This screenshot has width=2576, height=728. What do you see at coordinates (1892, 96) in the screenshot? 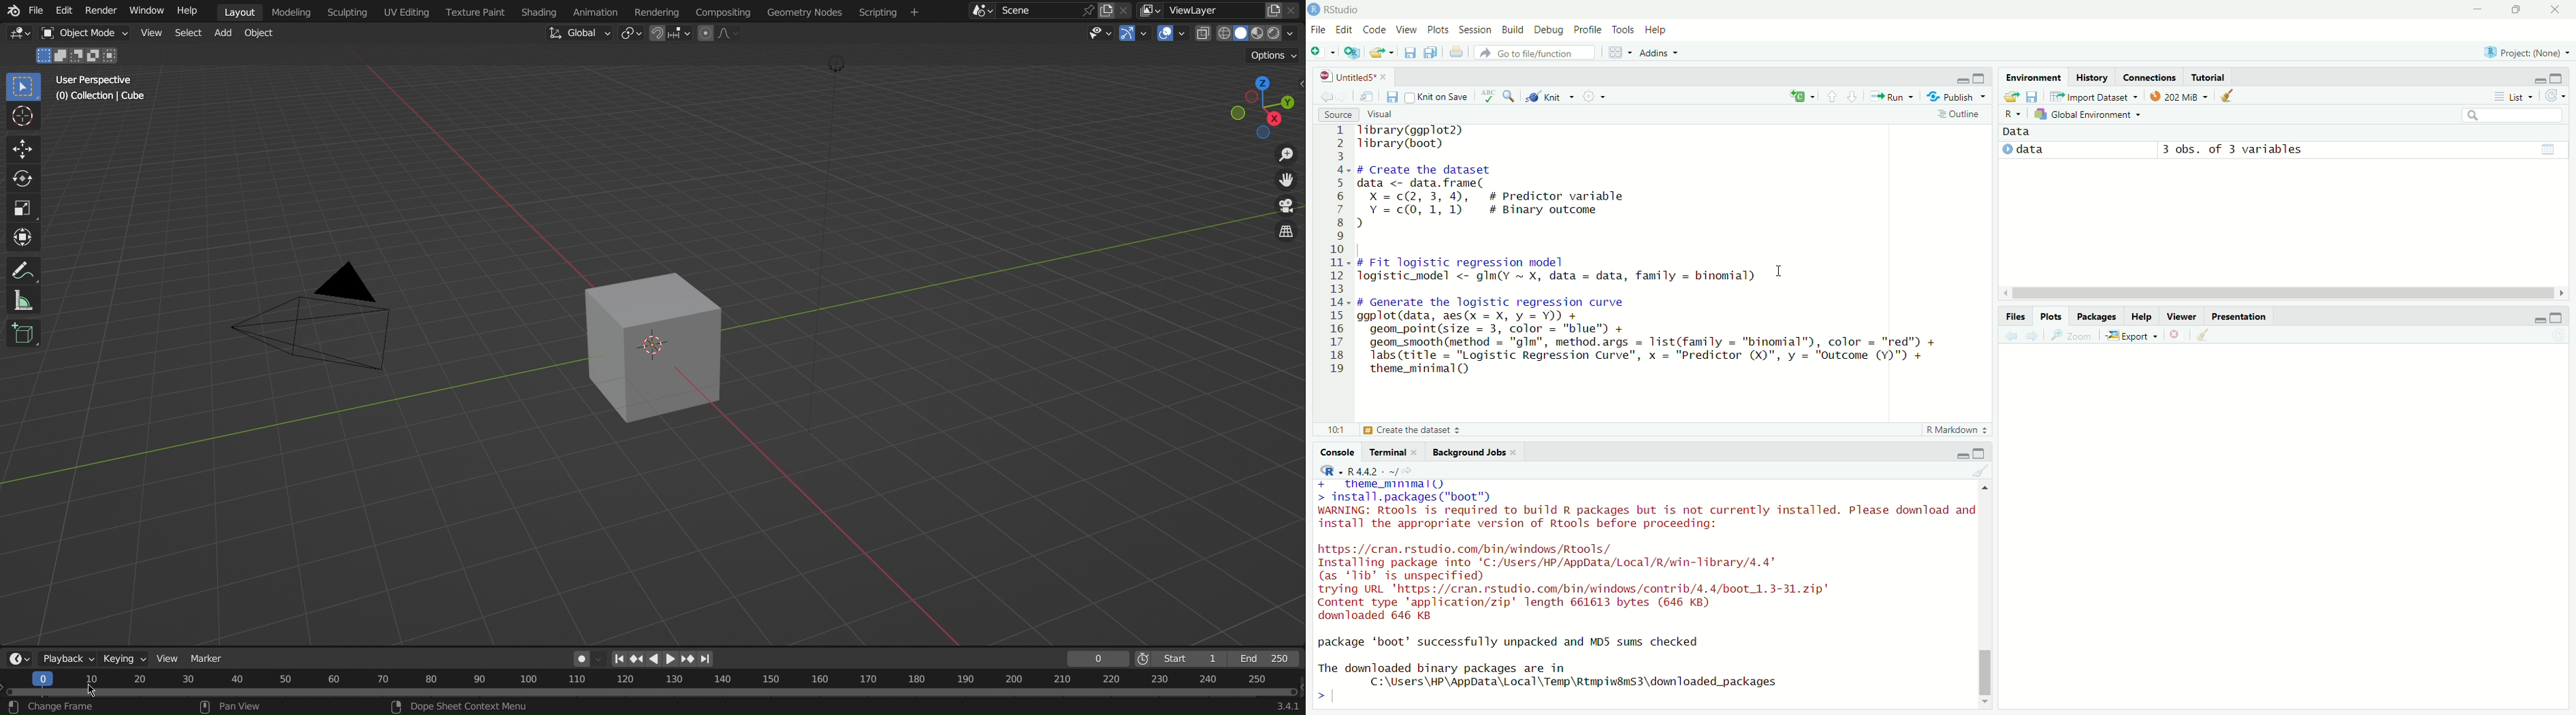
I see `Run` at bounding box center [1892, 96].